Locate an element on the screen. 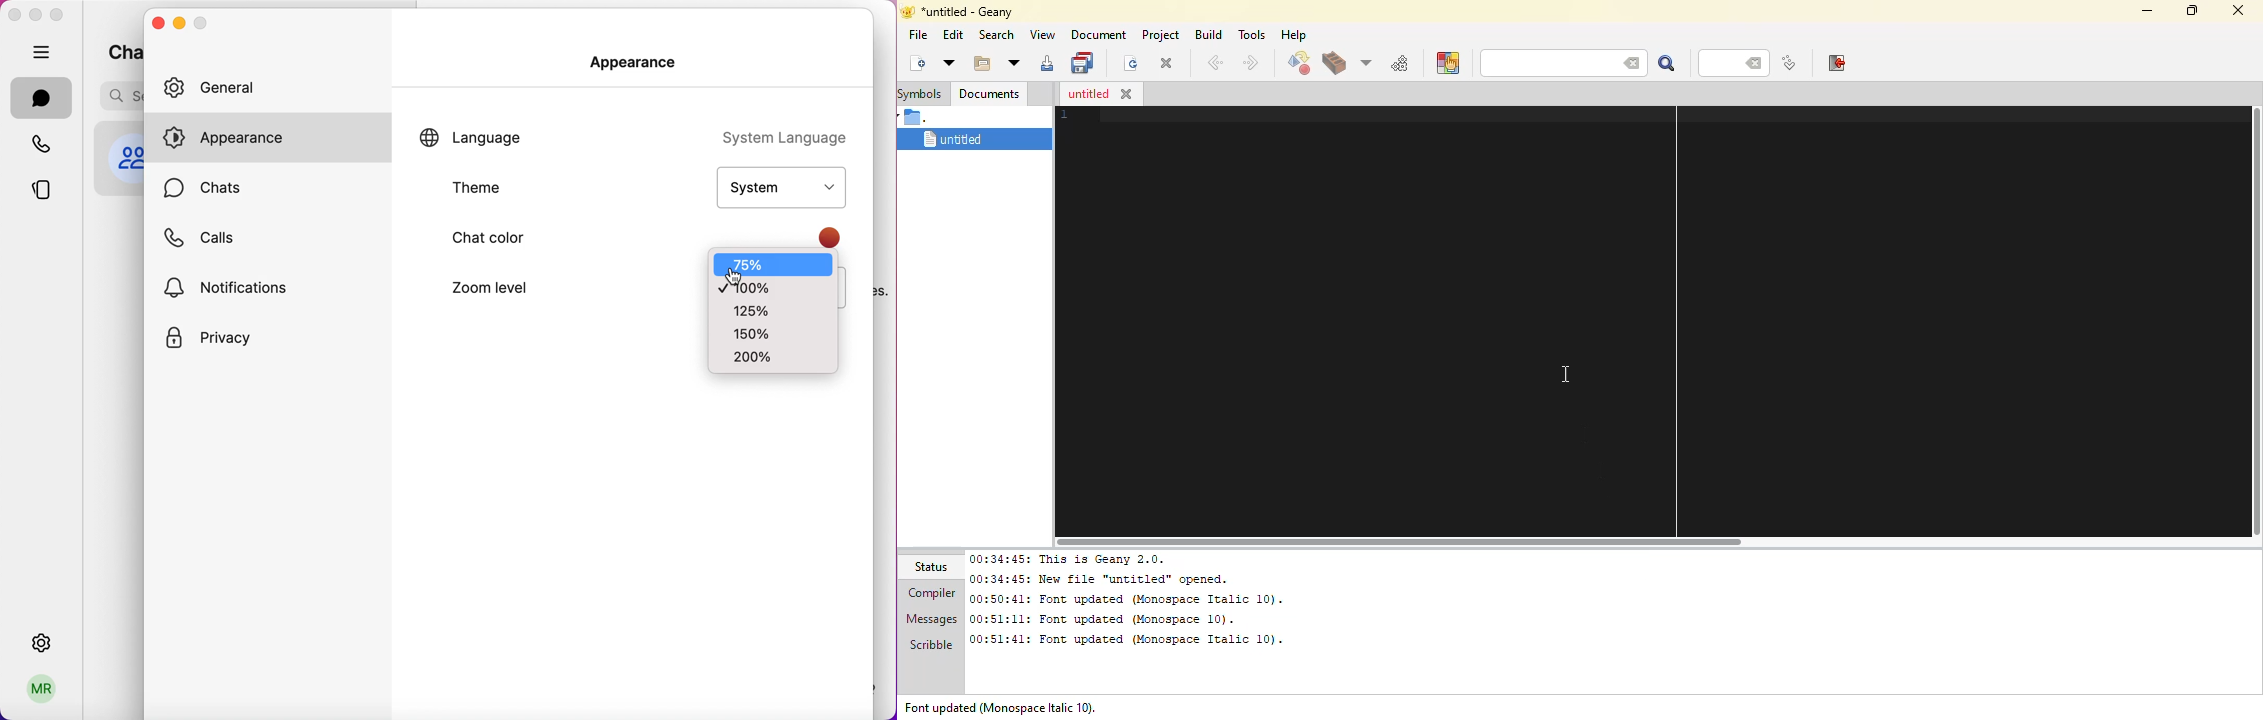 The width and height of the screenshot is (2268, 728). scribble is located at coordinates (928, 647).